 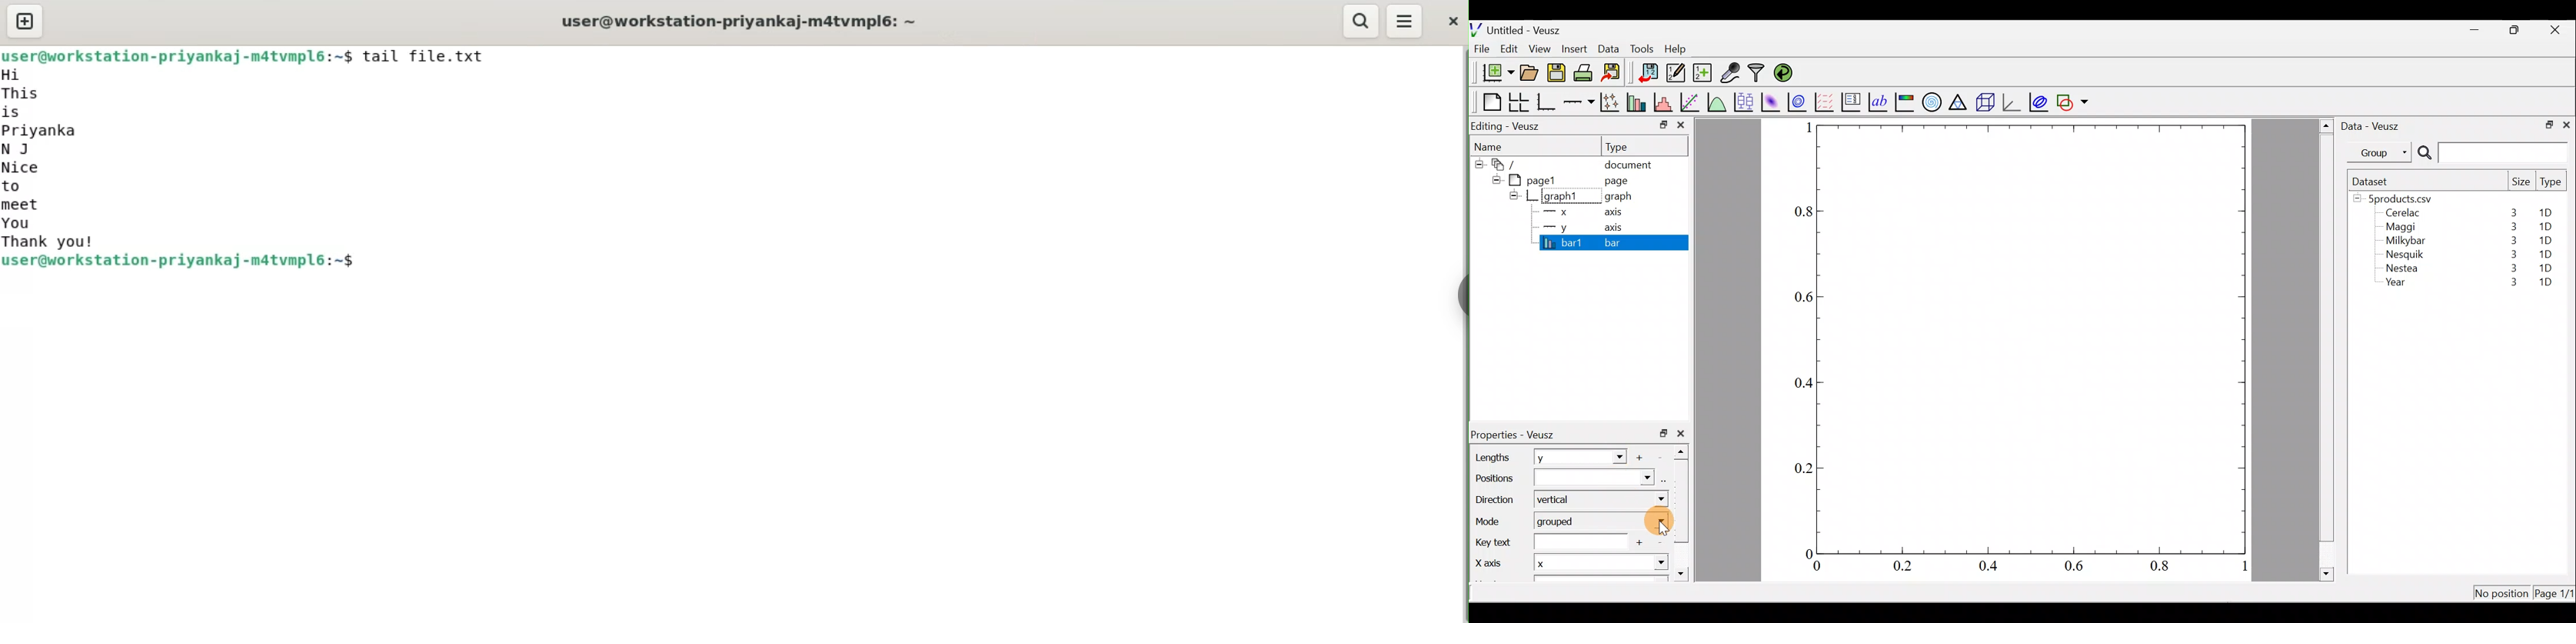 I want to click on 3, so click(x=2511, y=241).